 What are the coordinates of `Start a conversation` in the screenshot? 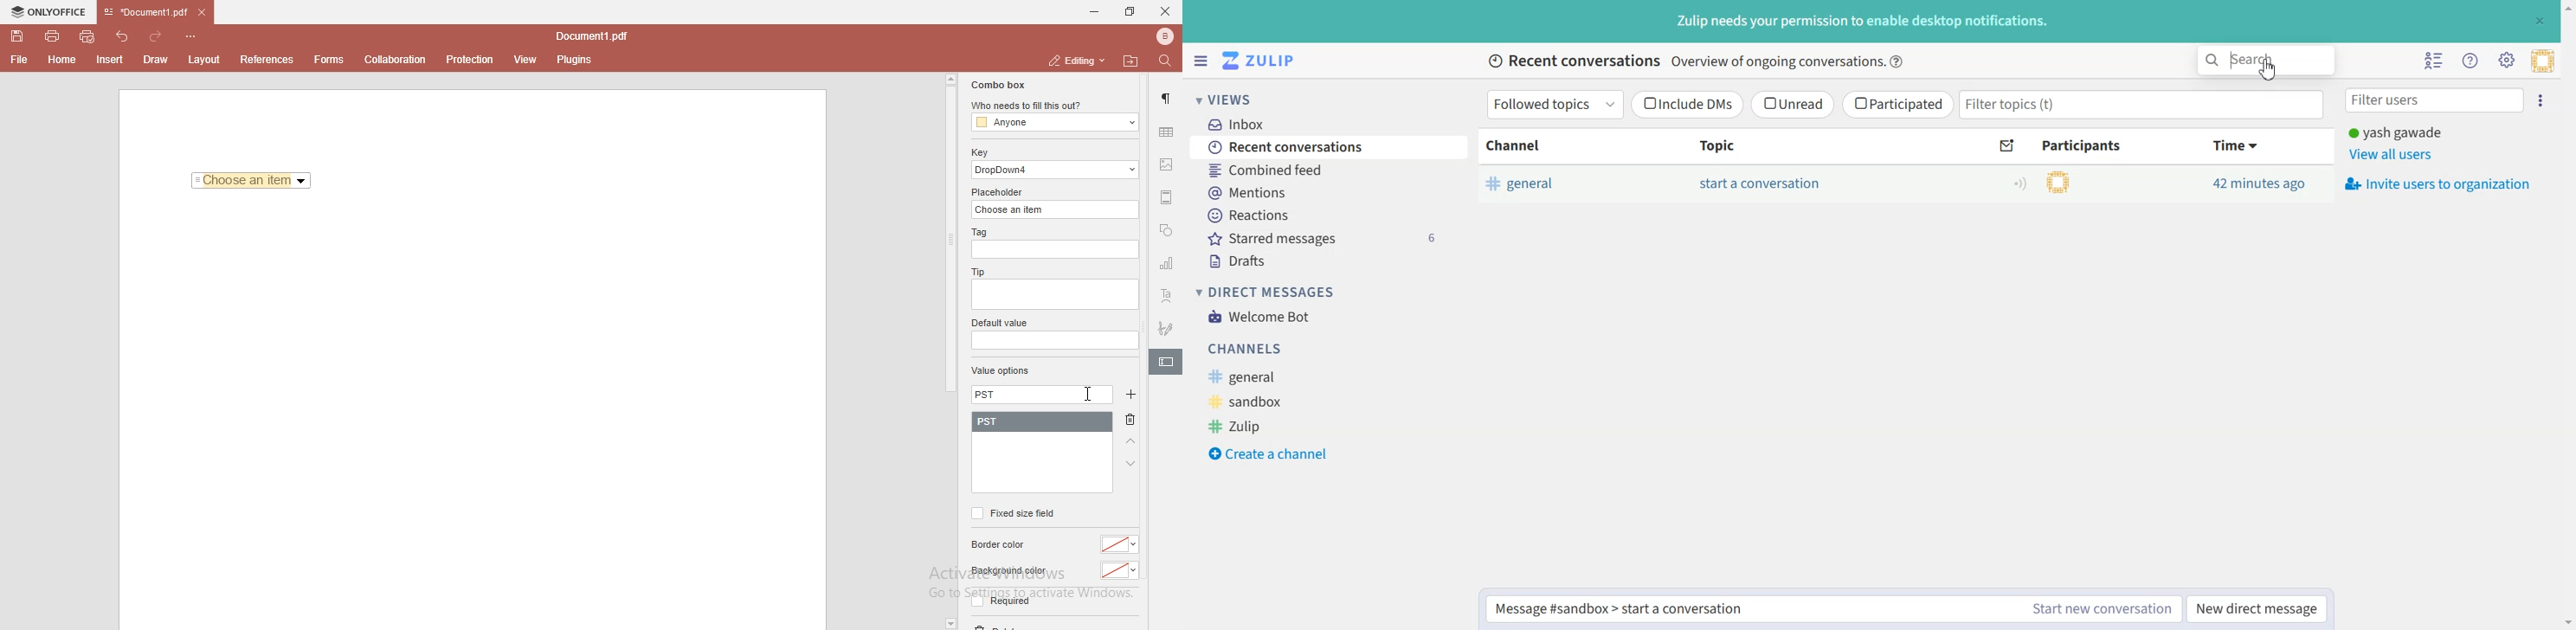 It's located at (1760, 184).